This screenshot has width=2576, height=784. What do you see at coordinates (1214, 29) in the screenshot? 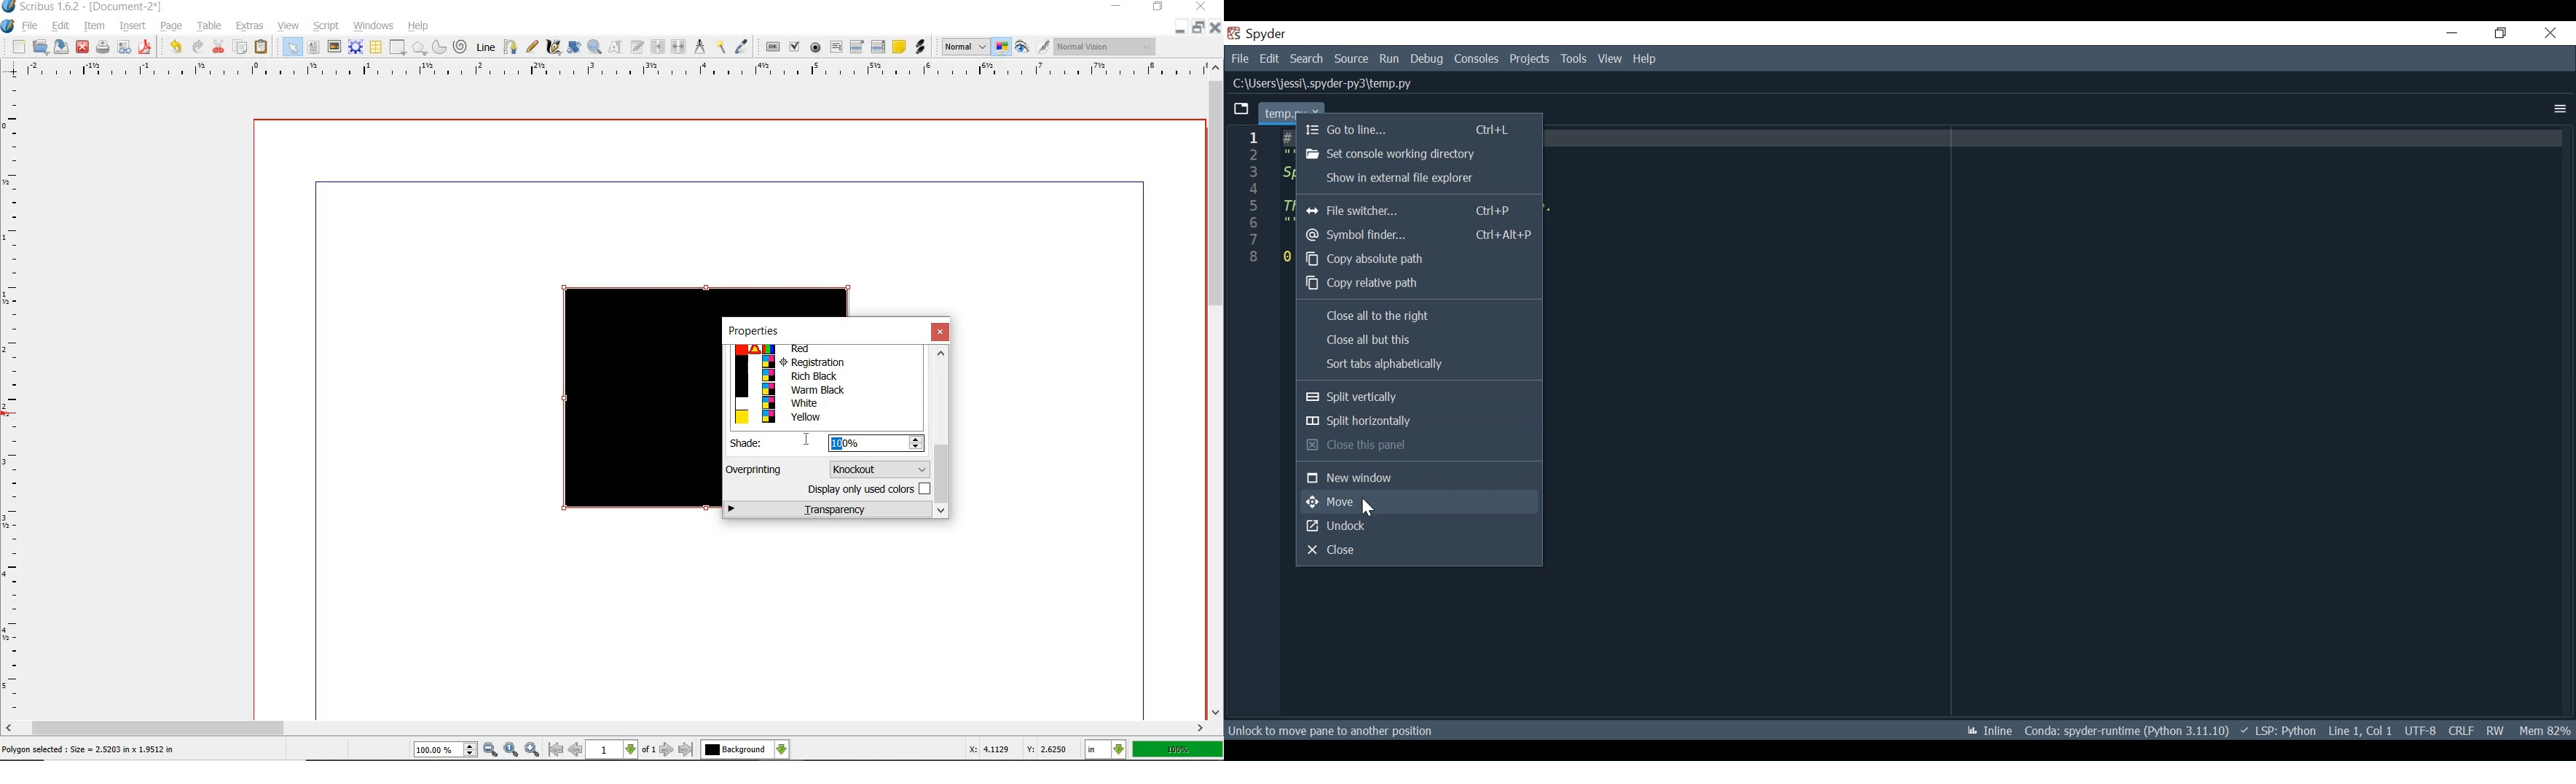
I see `CLOSE` at bounding box center [1214, 29].